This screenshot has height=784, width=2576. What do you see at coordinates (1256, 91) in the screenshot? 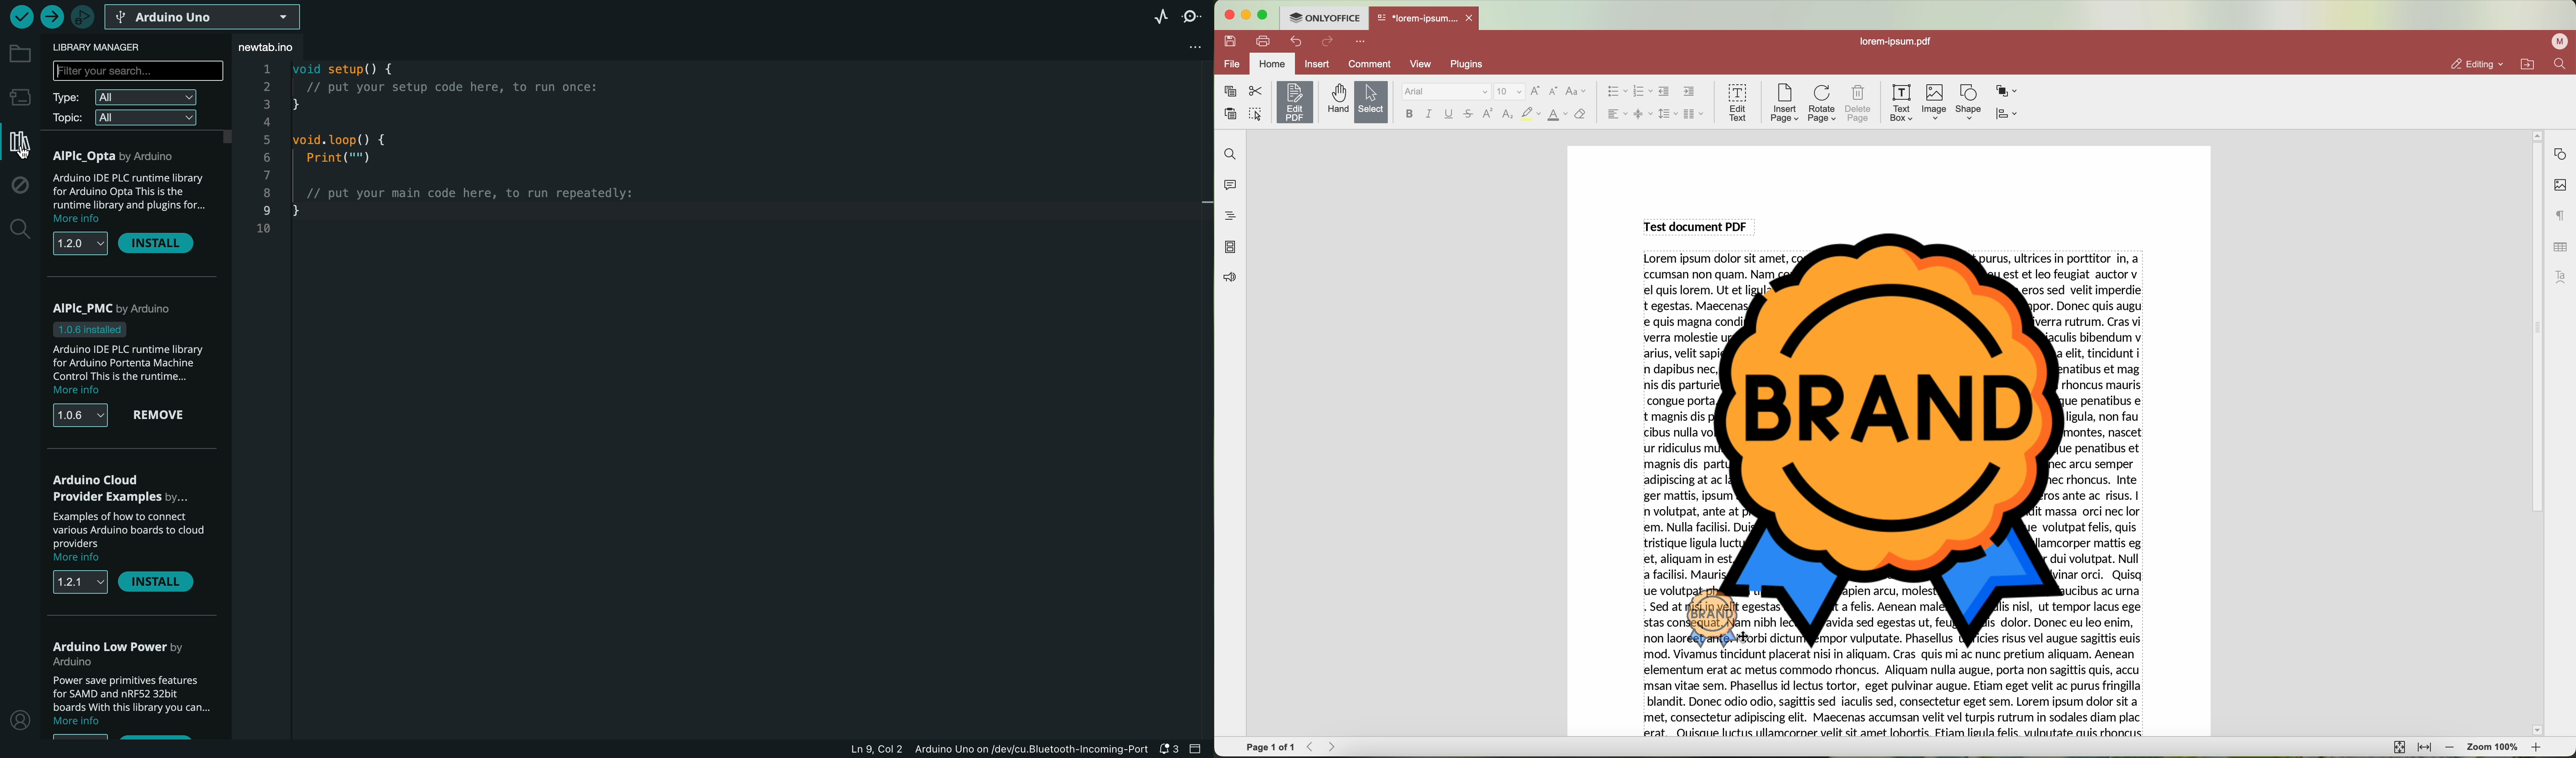
I see `cut` at bounding box center [1256, 91].